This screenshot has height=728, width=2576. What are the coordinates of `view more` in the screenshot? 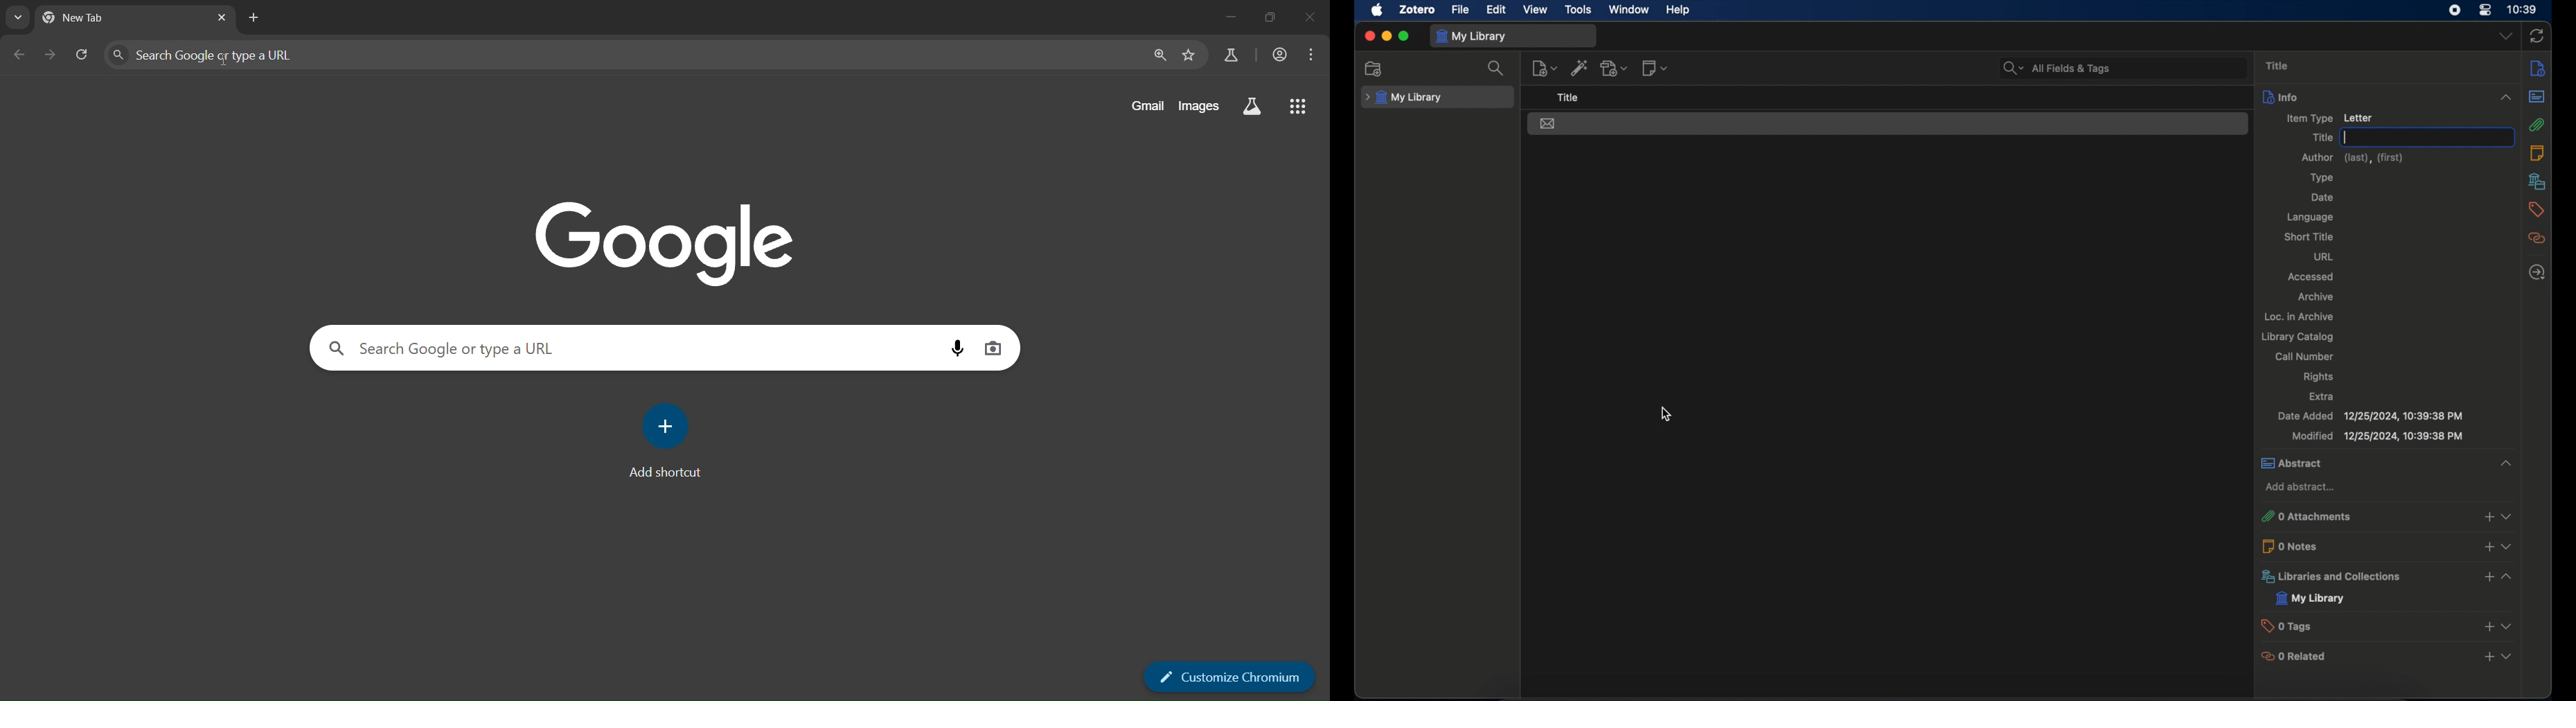 It's located at (2508, 576).